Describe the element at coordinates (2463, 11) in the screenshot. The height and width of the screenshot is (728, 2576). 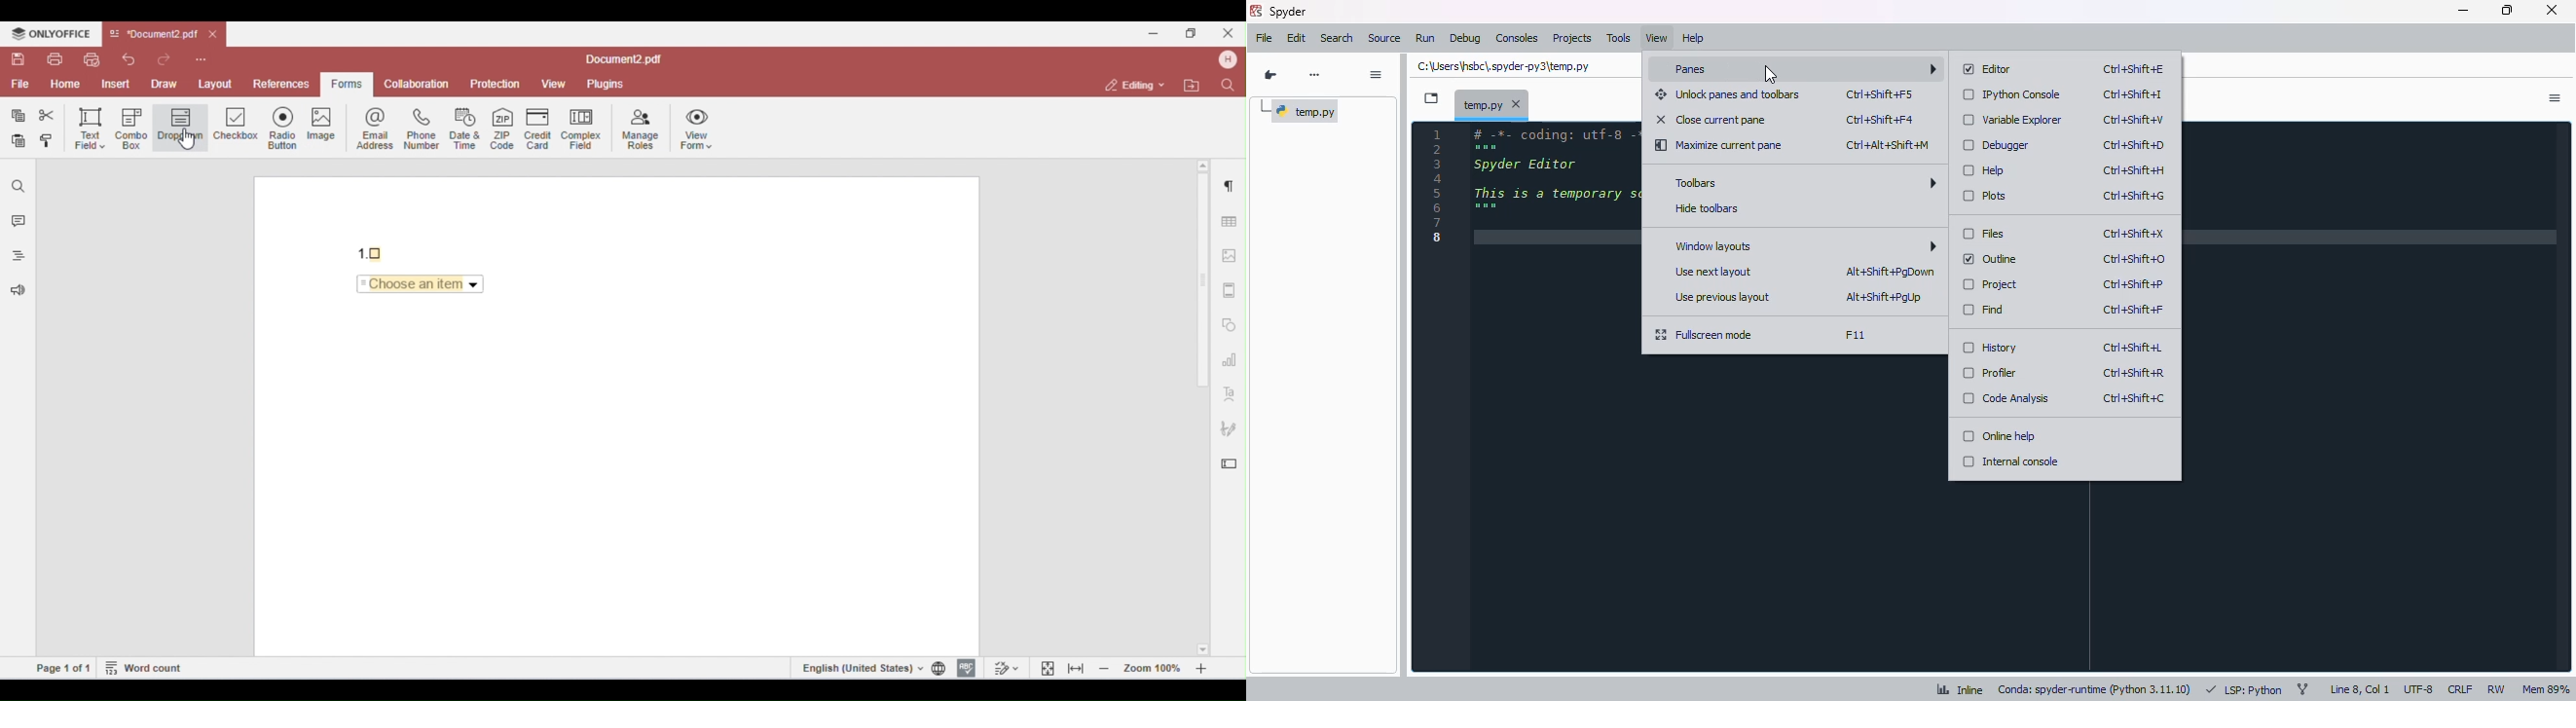
I see `minimize` at that location.